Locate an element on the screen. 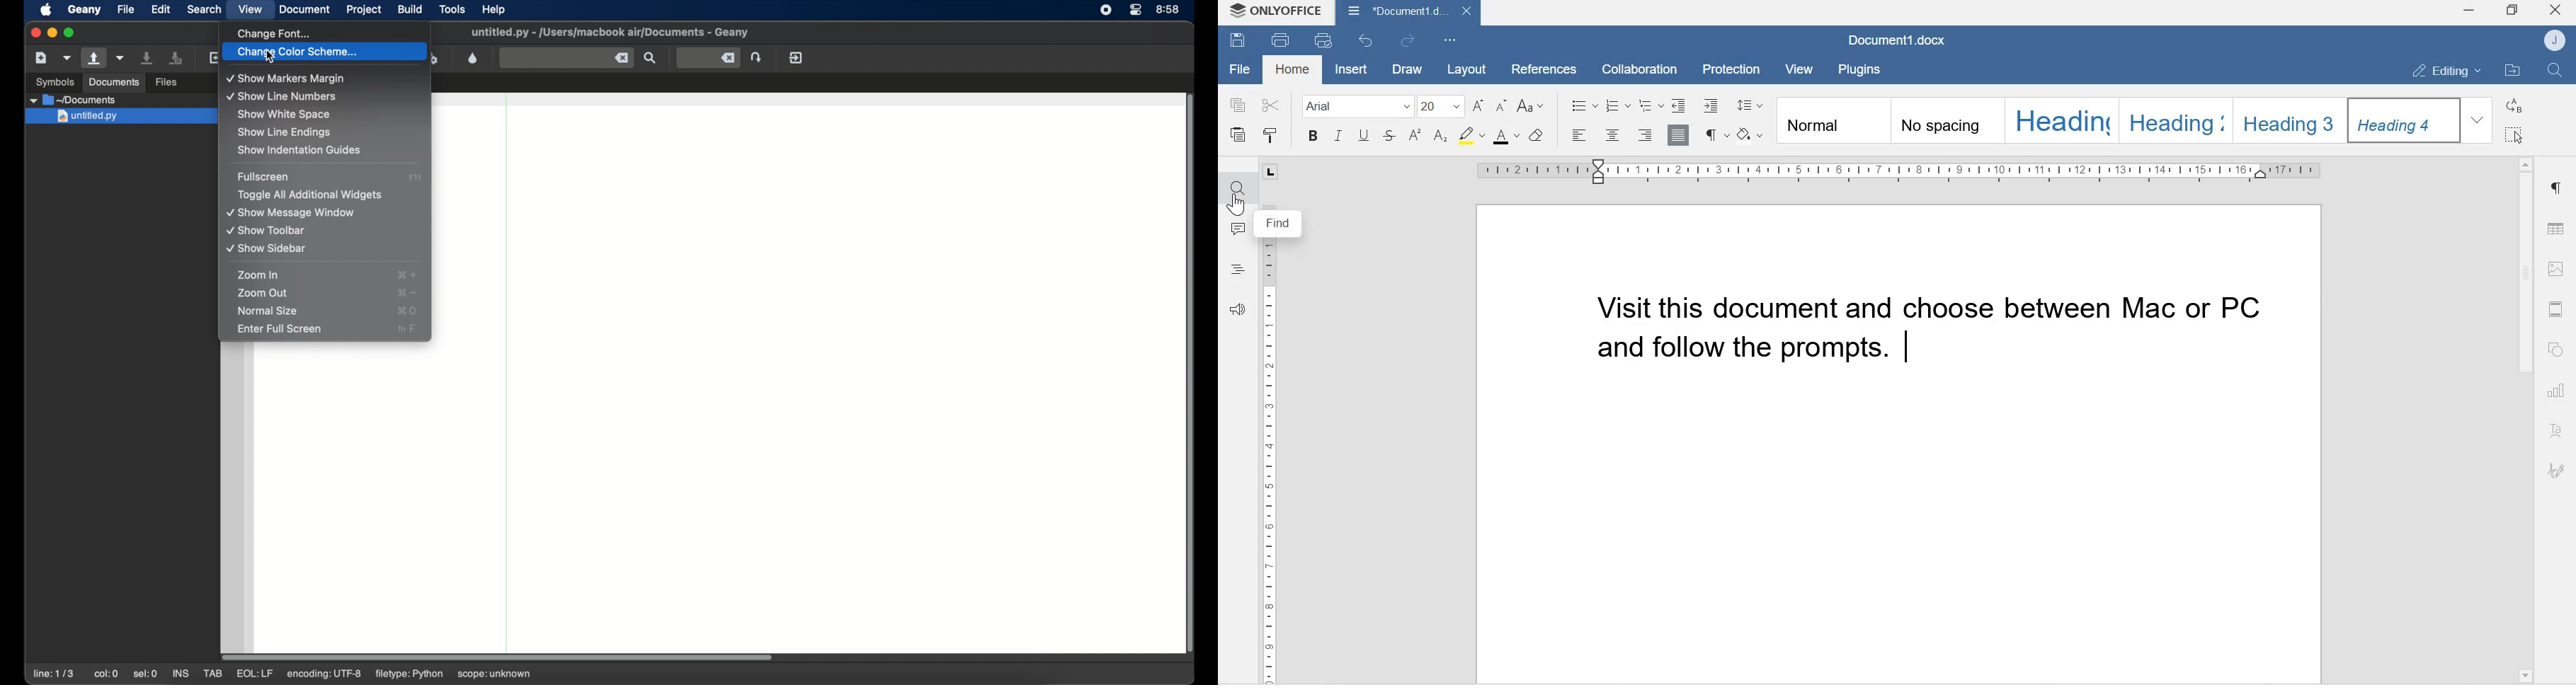 This screenshot has width=2576, height=700. No spacing is located at coordinates (1947, 122).